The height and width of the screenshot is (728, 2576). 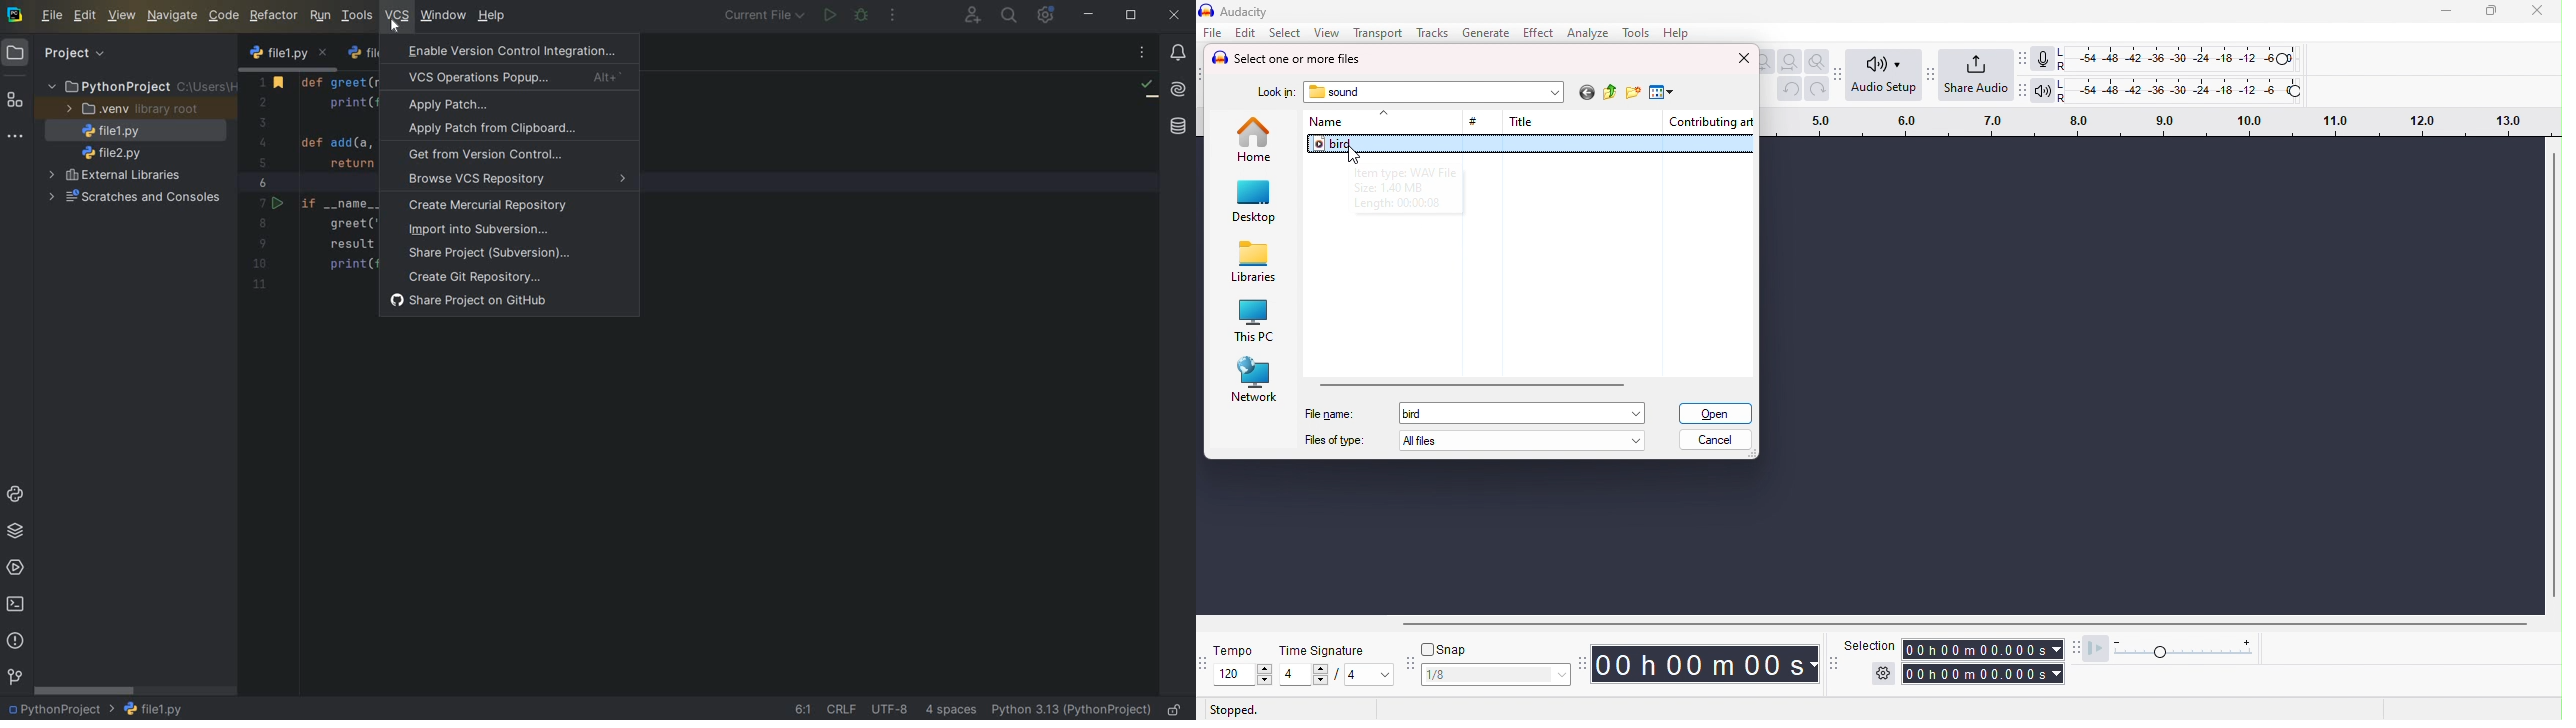 I want to click on scratches and consoles, so click(x=133, y=197).